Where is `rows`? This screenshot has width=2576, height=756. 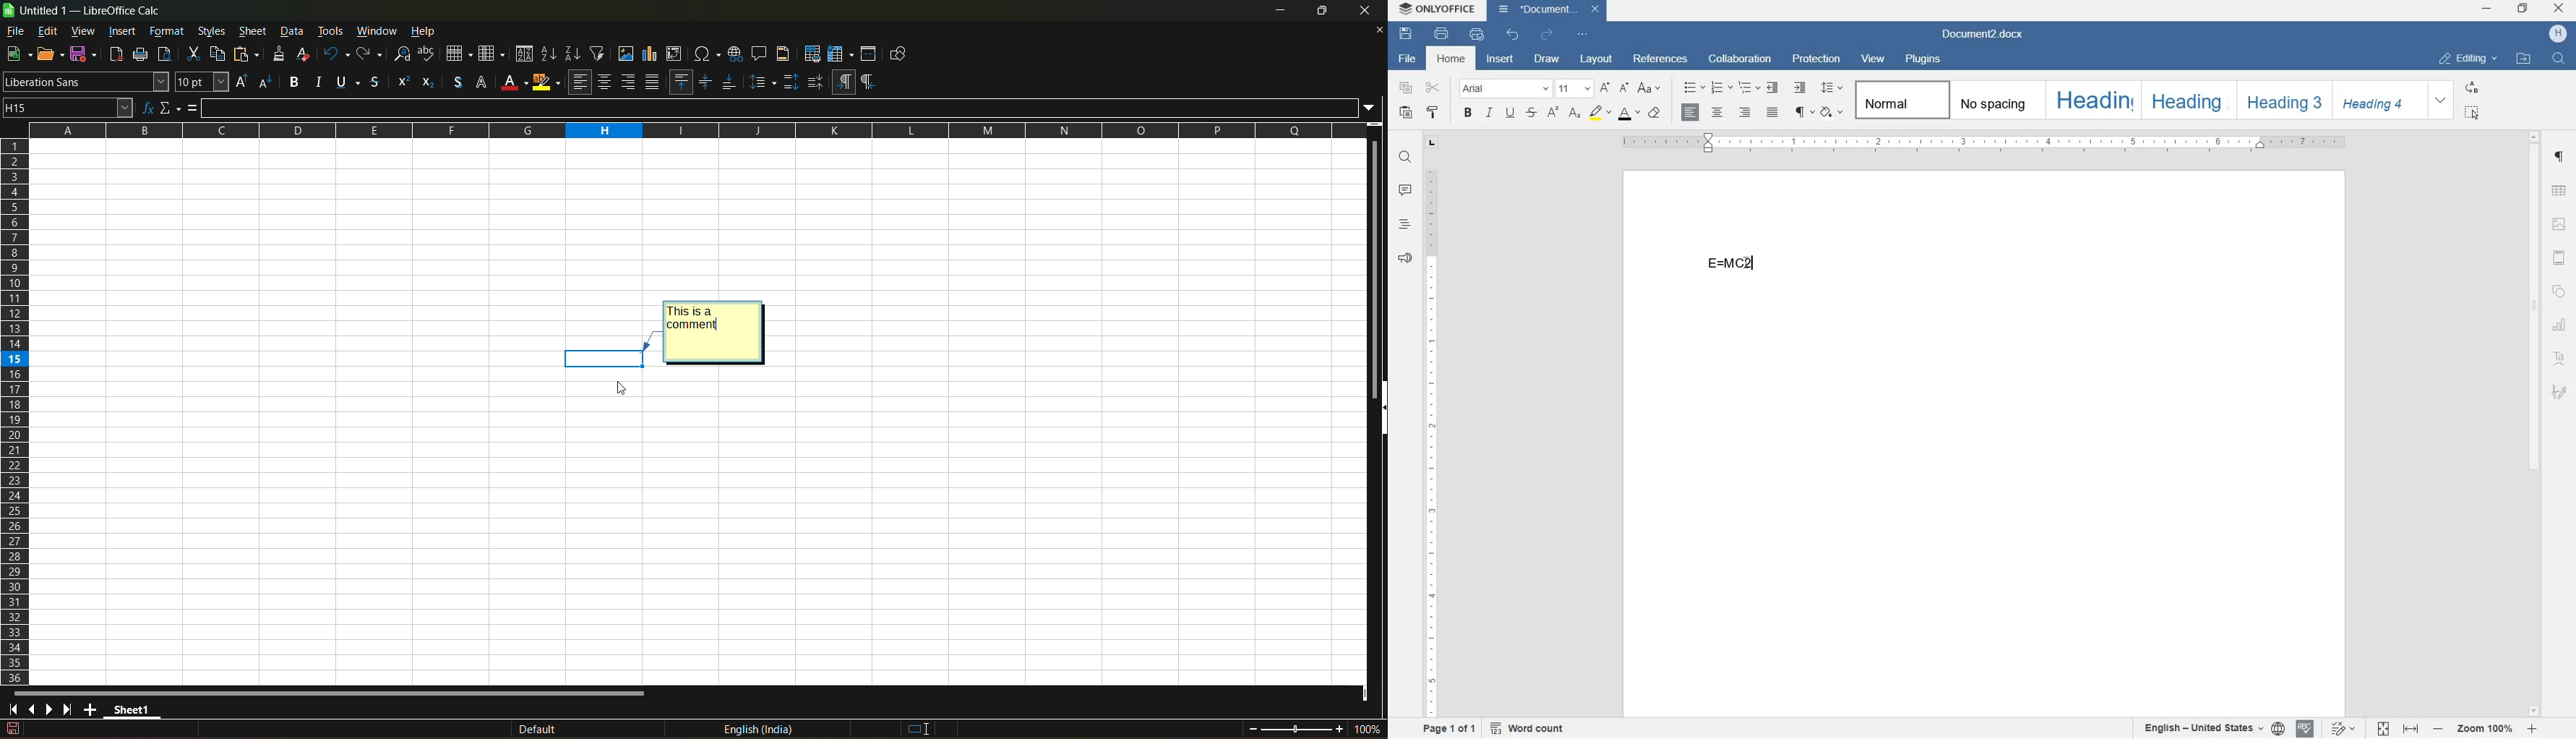 rows is located at coordinates (687, 137).